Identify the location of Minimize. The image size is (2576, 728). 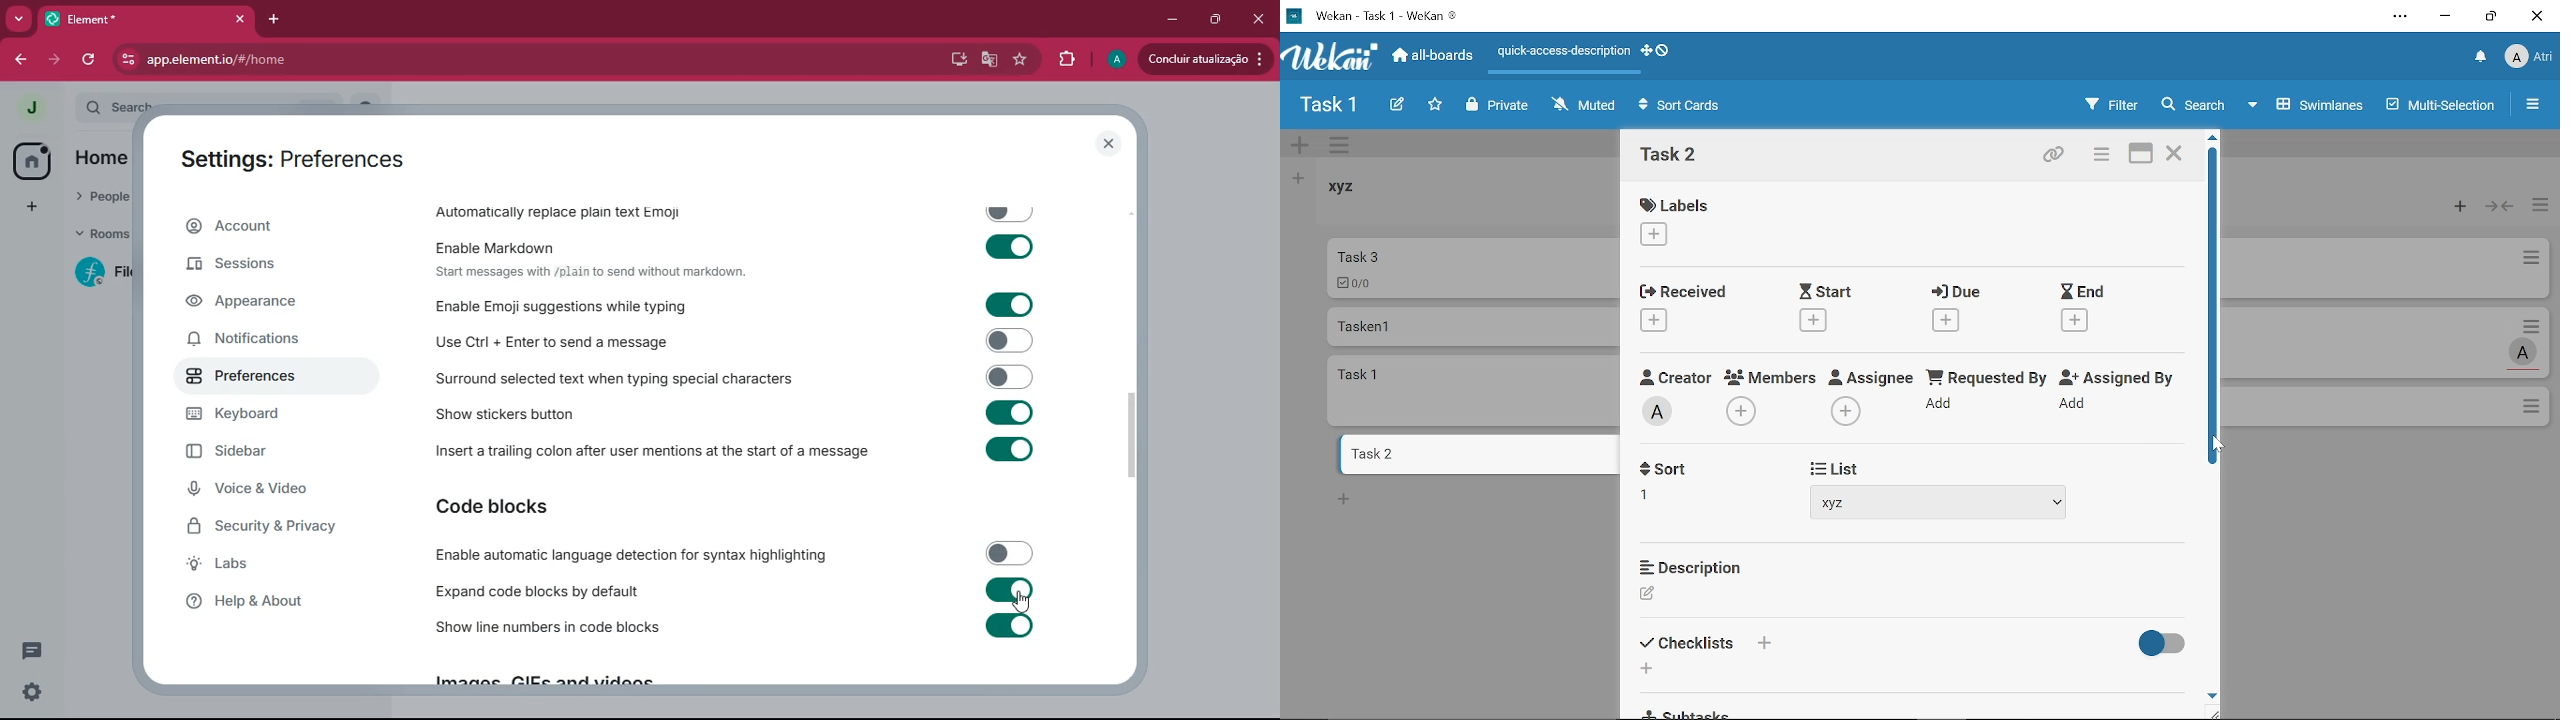
(2446, 19).